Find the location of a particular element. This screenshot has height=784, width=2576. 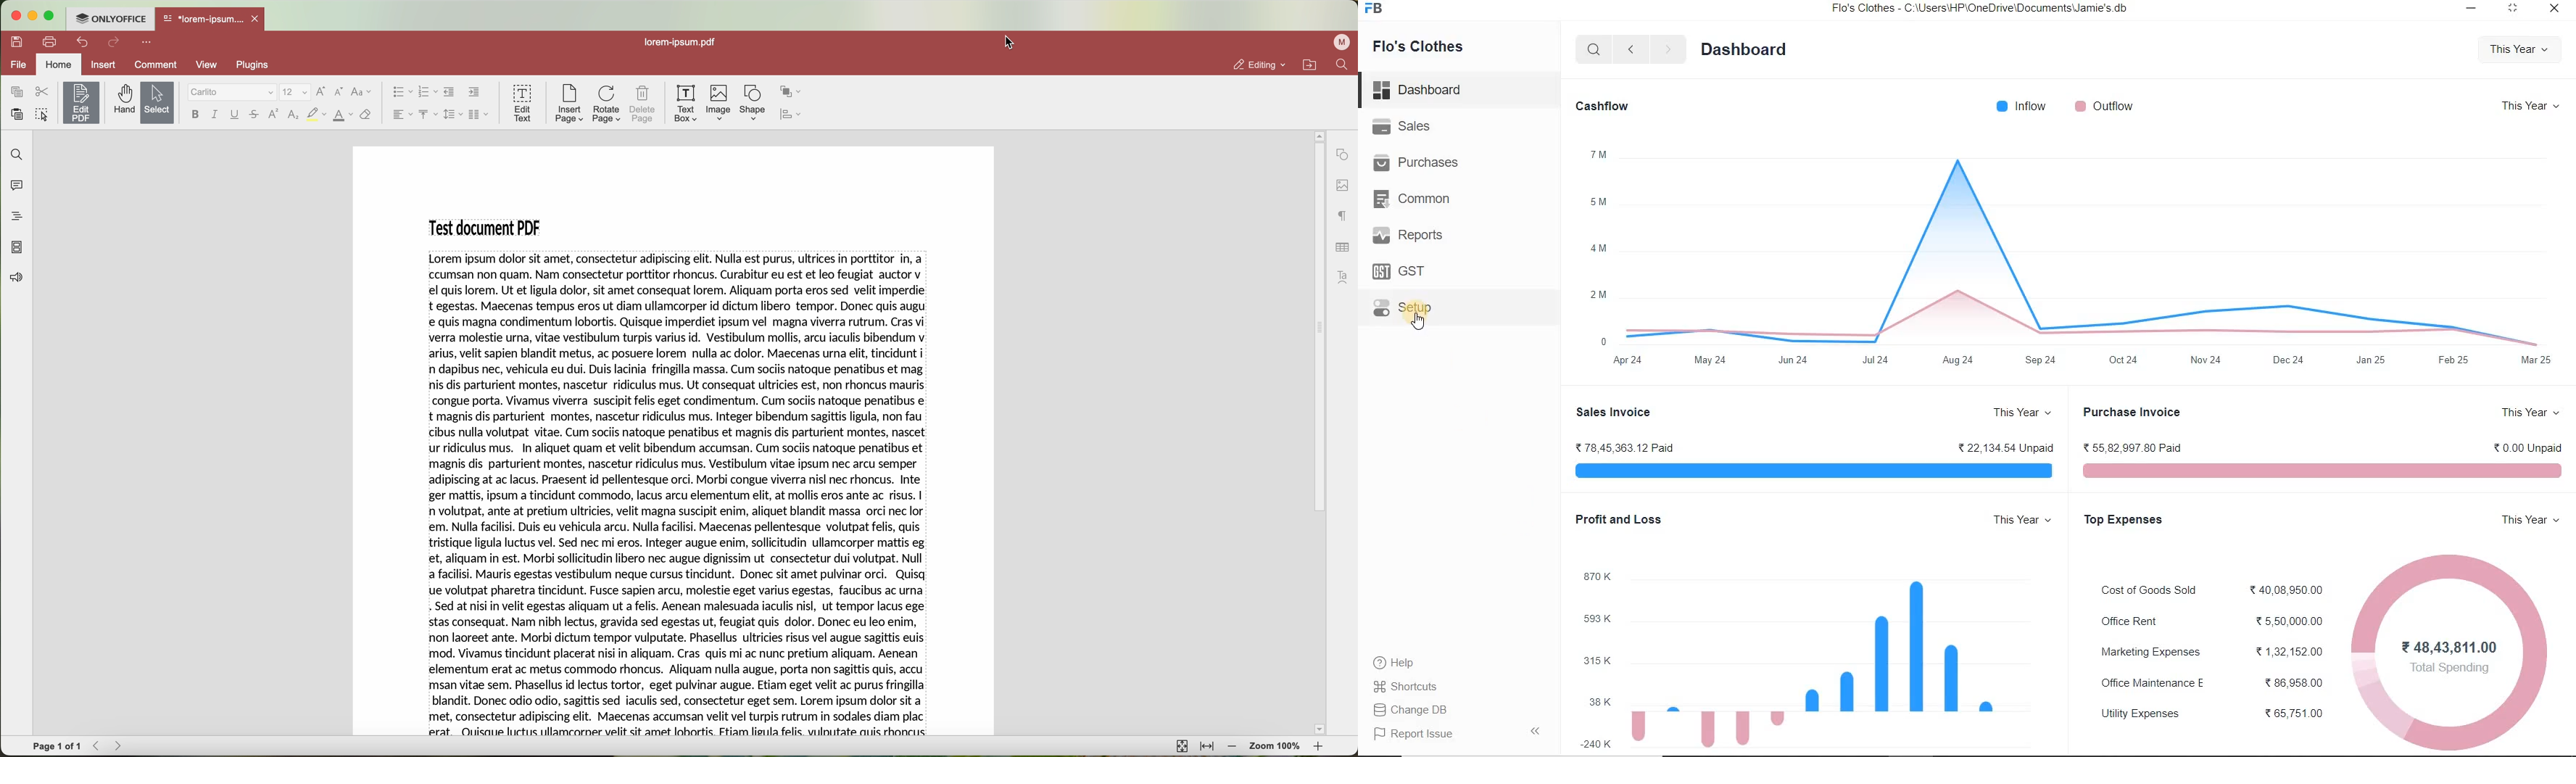

table settings is located at coordinates (1342, 247).